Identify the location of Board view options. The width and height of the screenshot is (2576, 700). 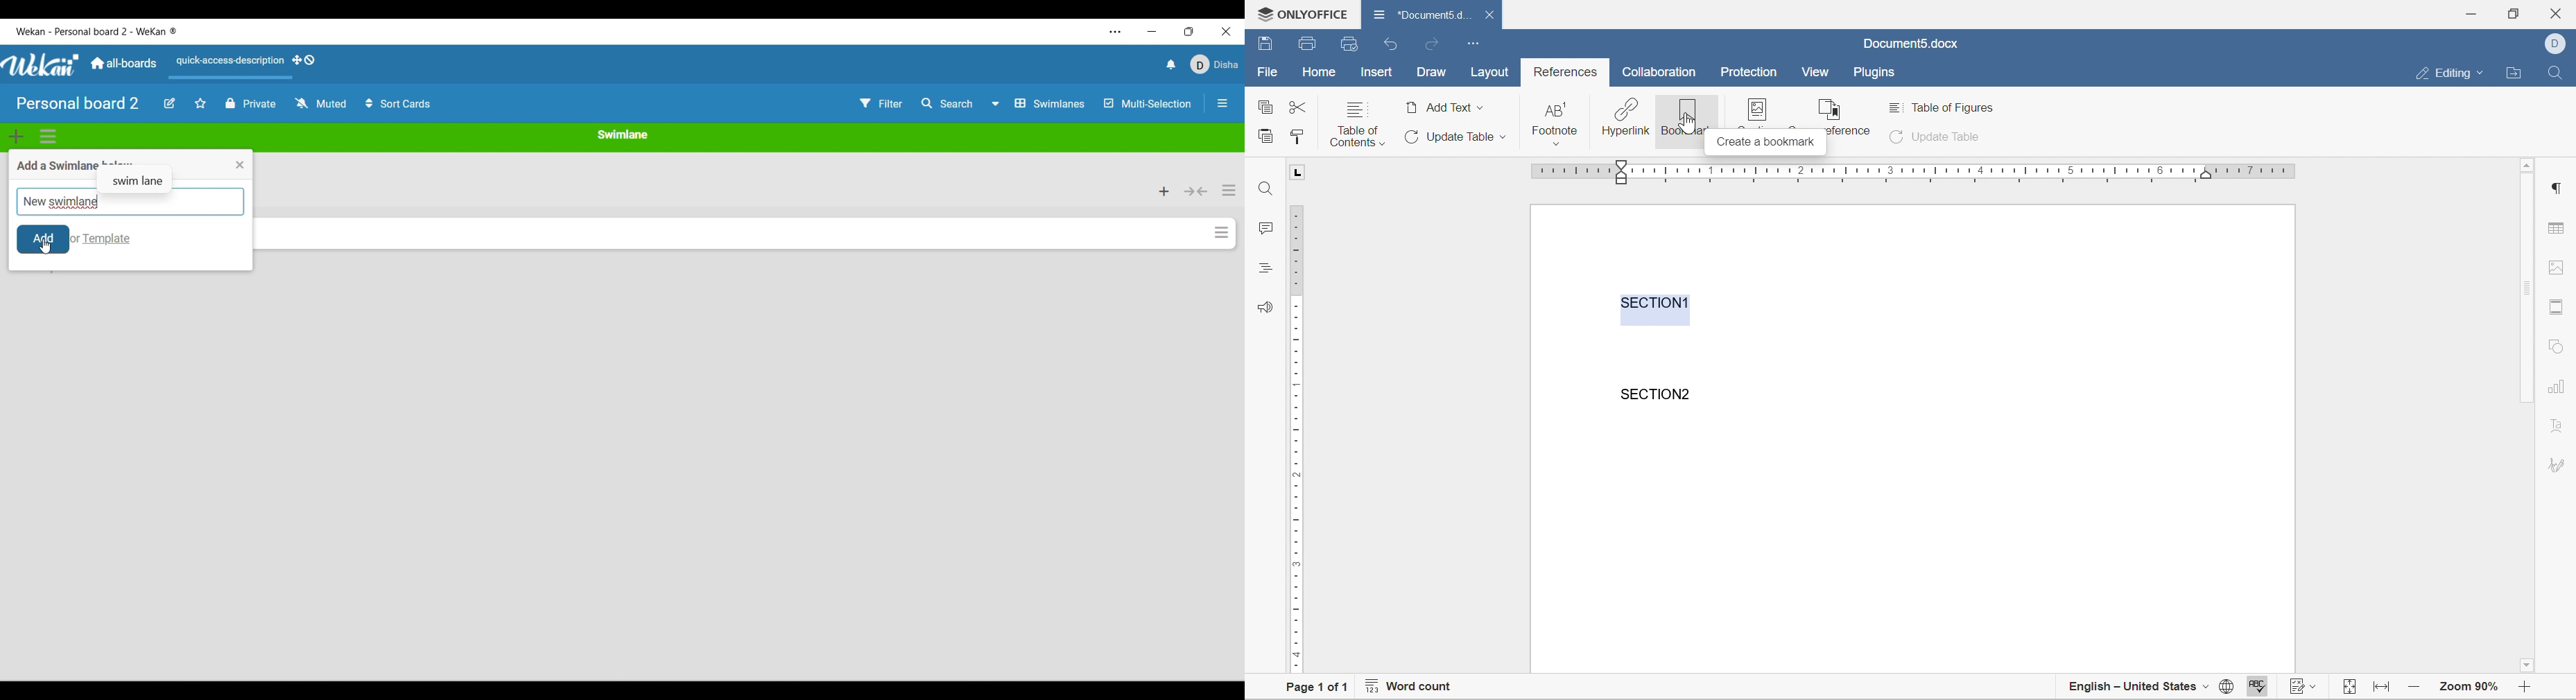
(1038, 103).